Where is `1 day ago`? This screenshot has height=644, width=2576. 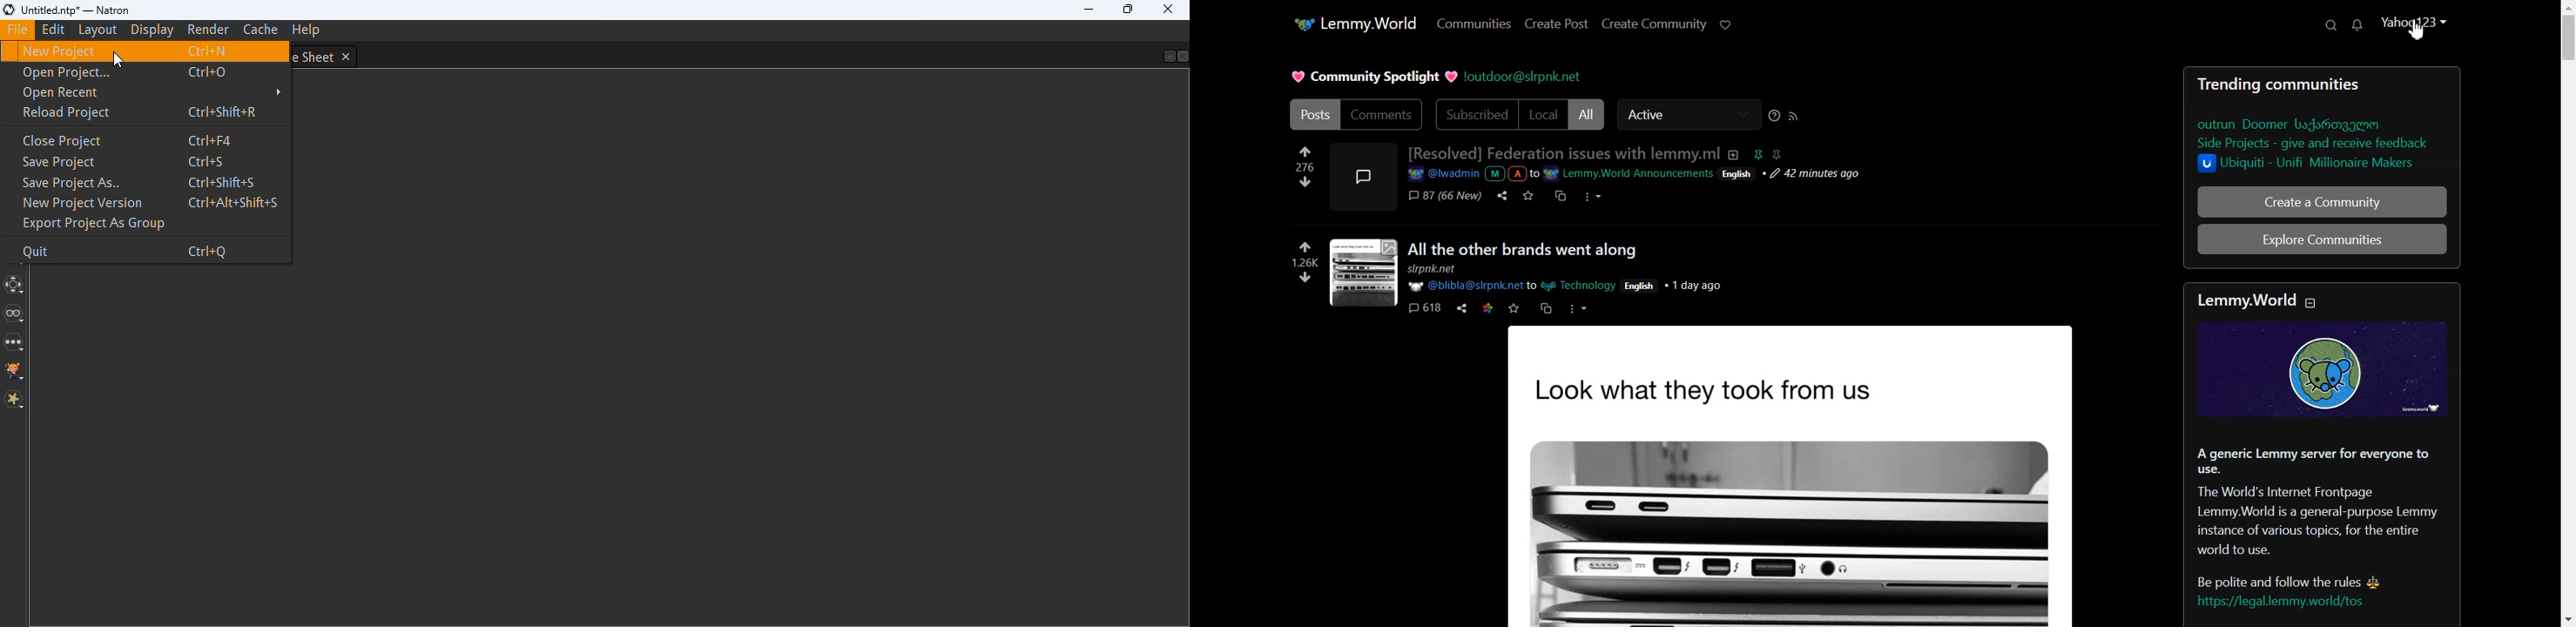 1 day ago is located at coordinates (1693, 287).